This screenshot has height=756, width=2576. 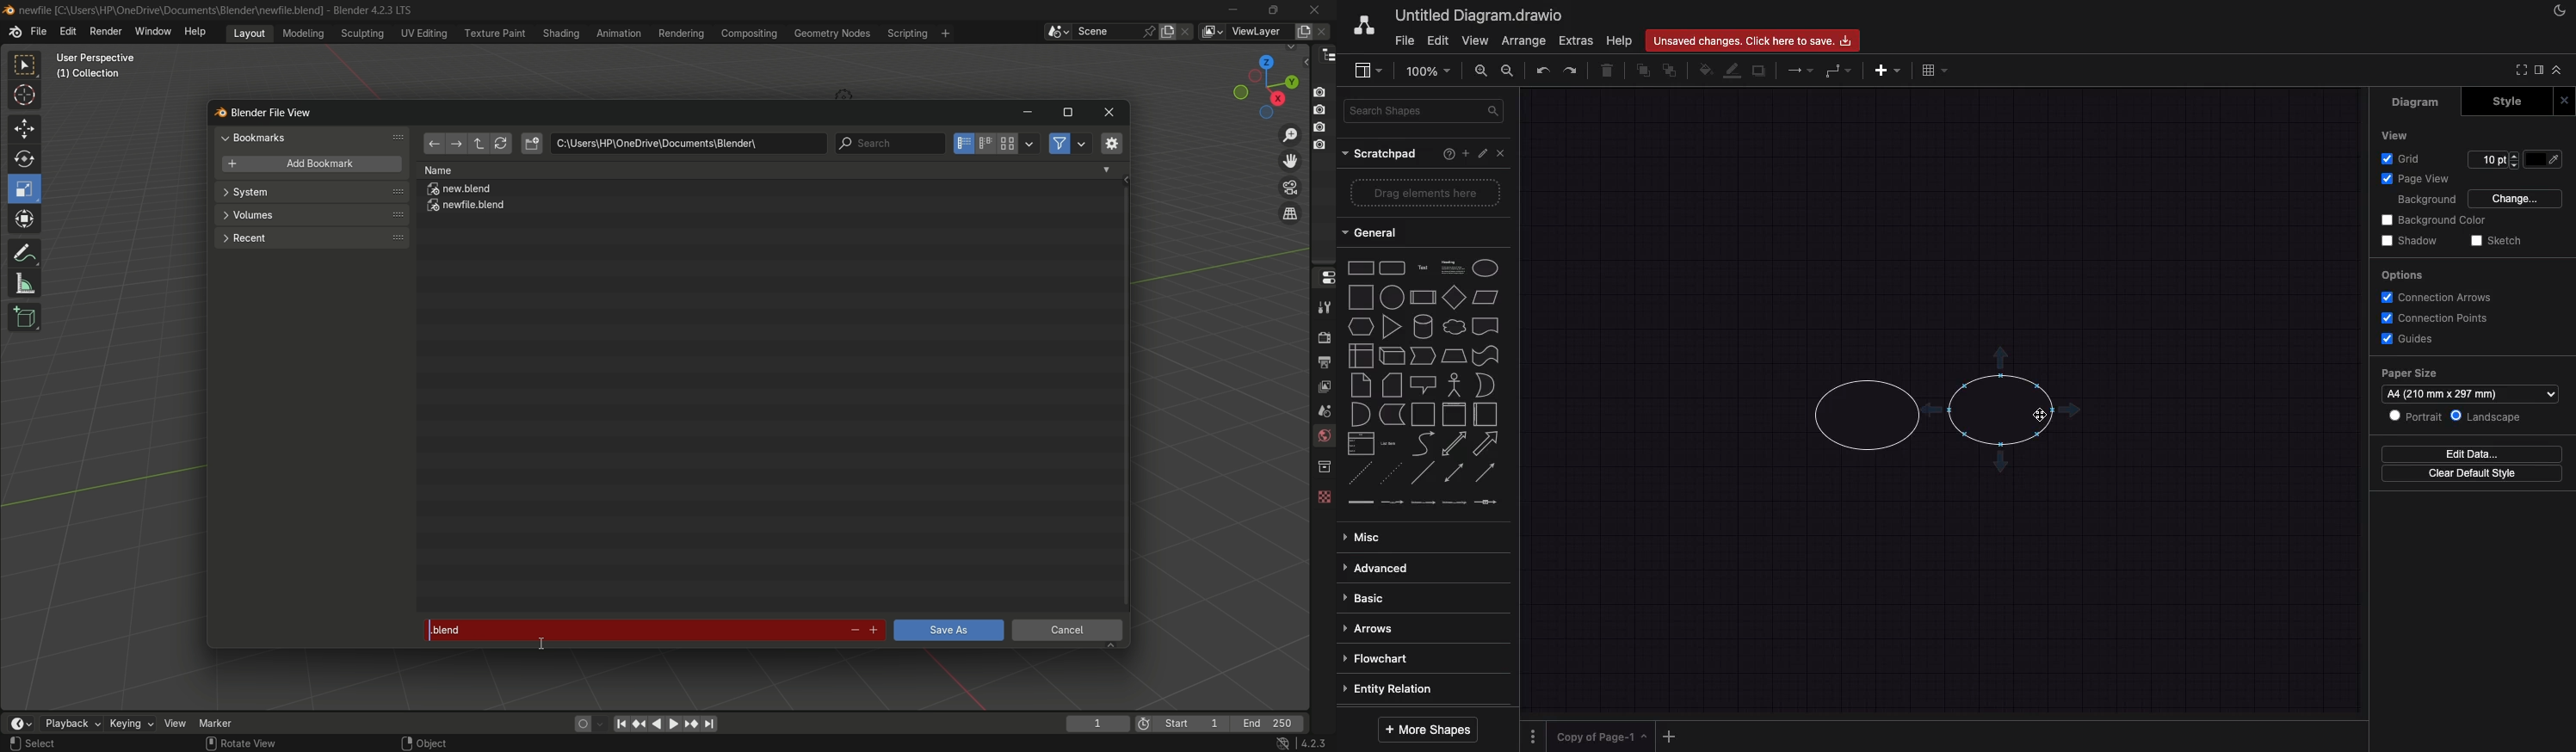 What do you see at coordinates (2436, 318) in the screenshot?
I see `connection points` at bounding box center [2436, 318].